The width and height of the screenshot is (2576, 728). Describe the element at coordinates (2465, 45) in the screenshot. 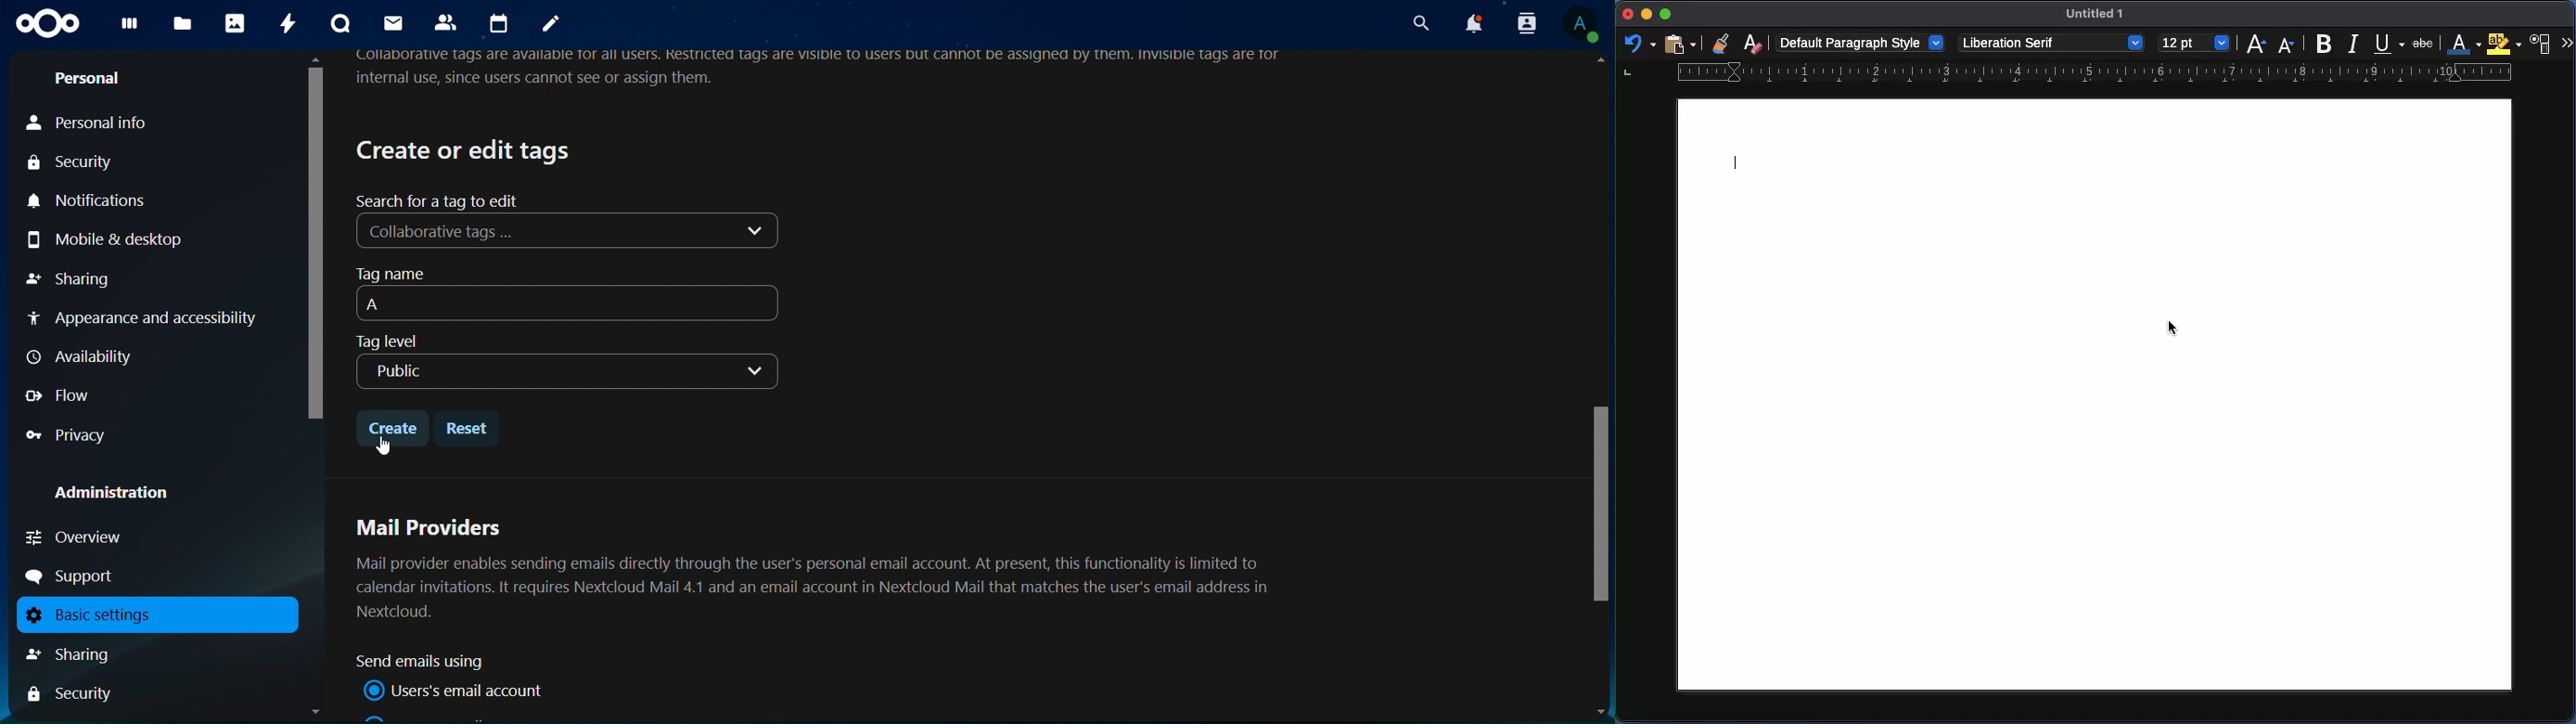

I see `Font color` at that location.